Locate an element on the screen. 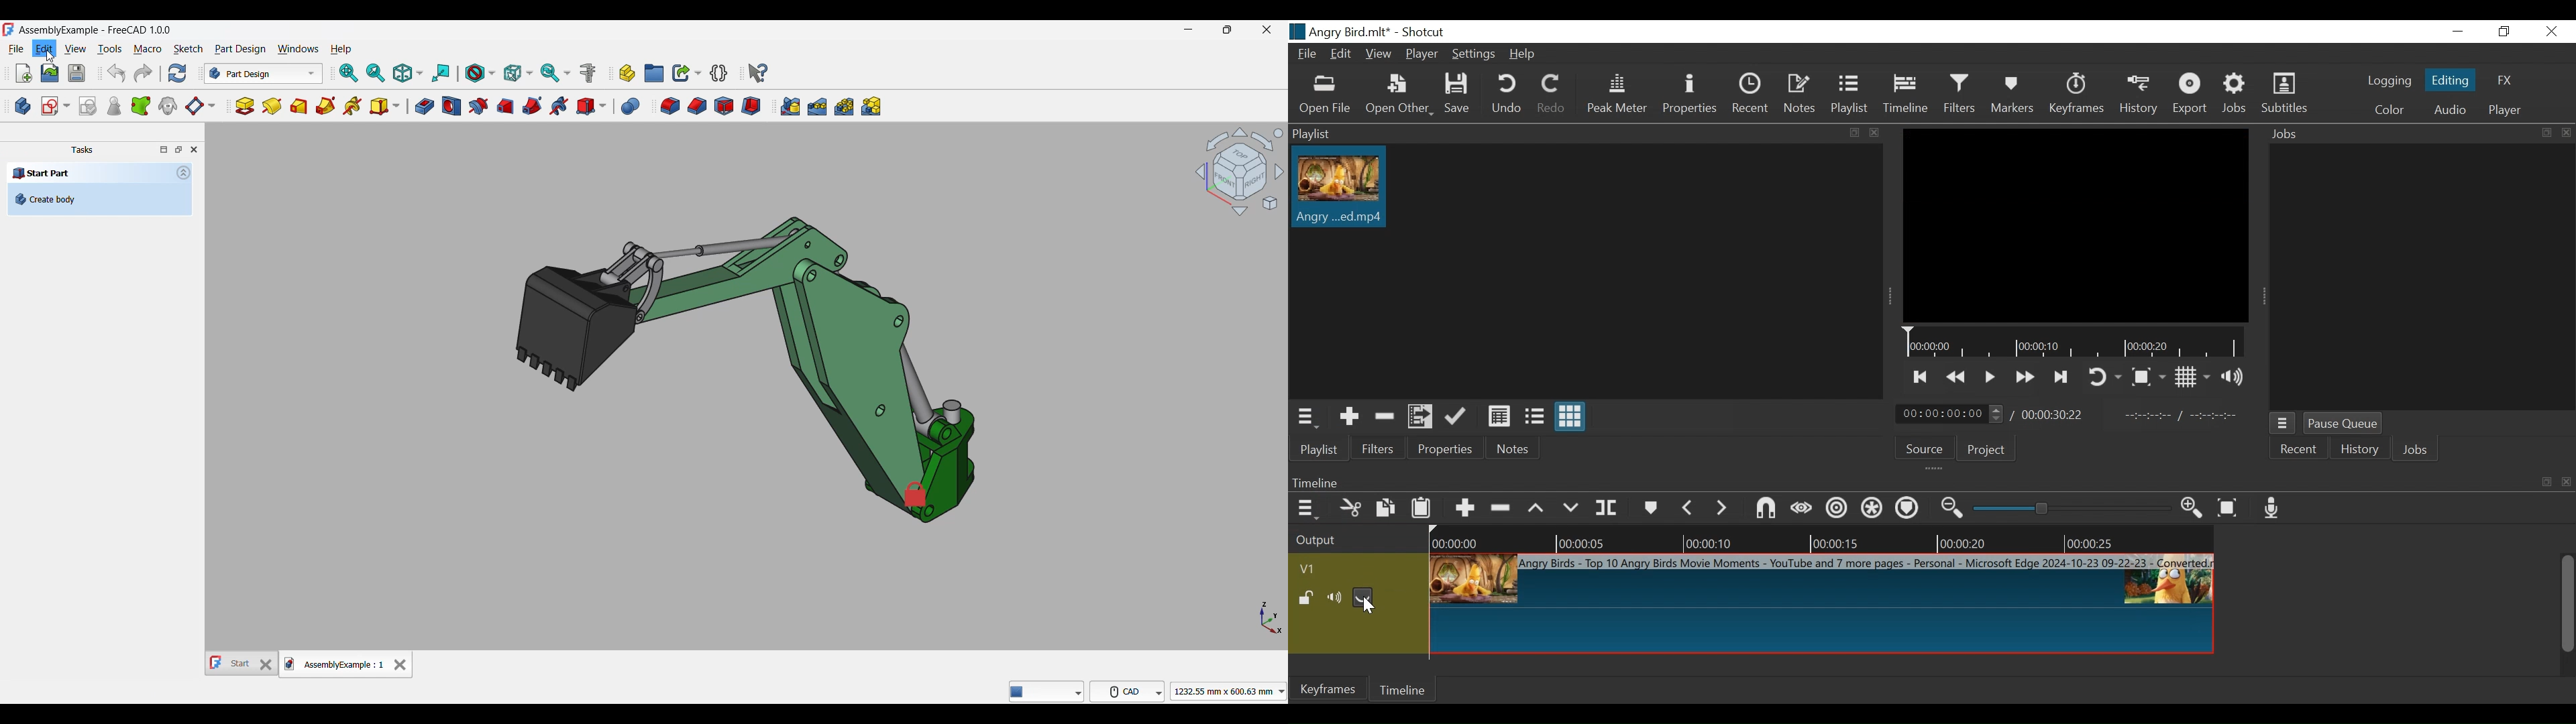 This screenshot has width=2576, height=728. Make link options is located at coordinates (686, 73).